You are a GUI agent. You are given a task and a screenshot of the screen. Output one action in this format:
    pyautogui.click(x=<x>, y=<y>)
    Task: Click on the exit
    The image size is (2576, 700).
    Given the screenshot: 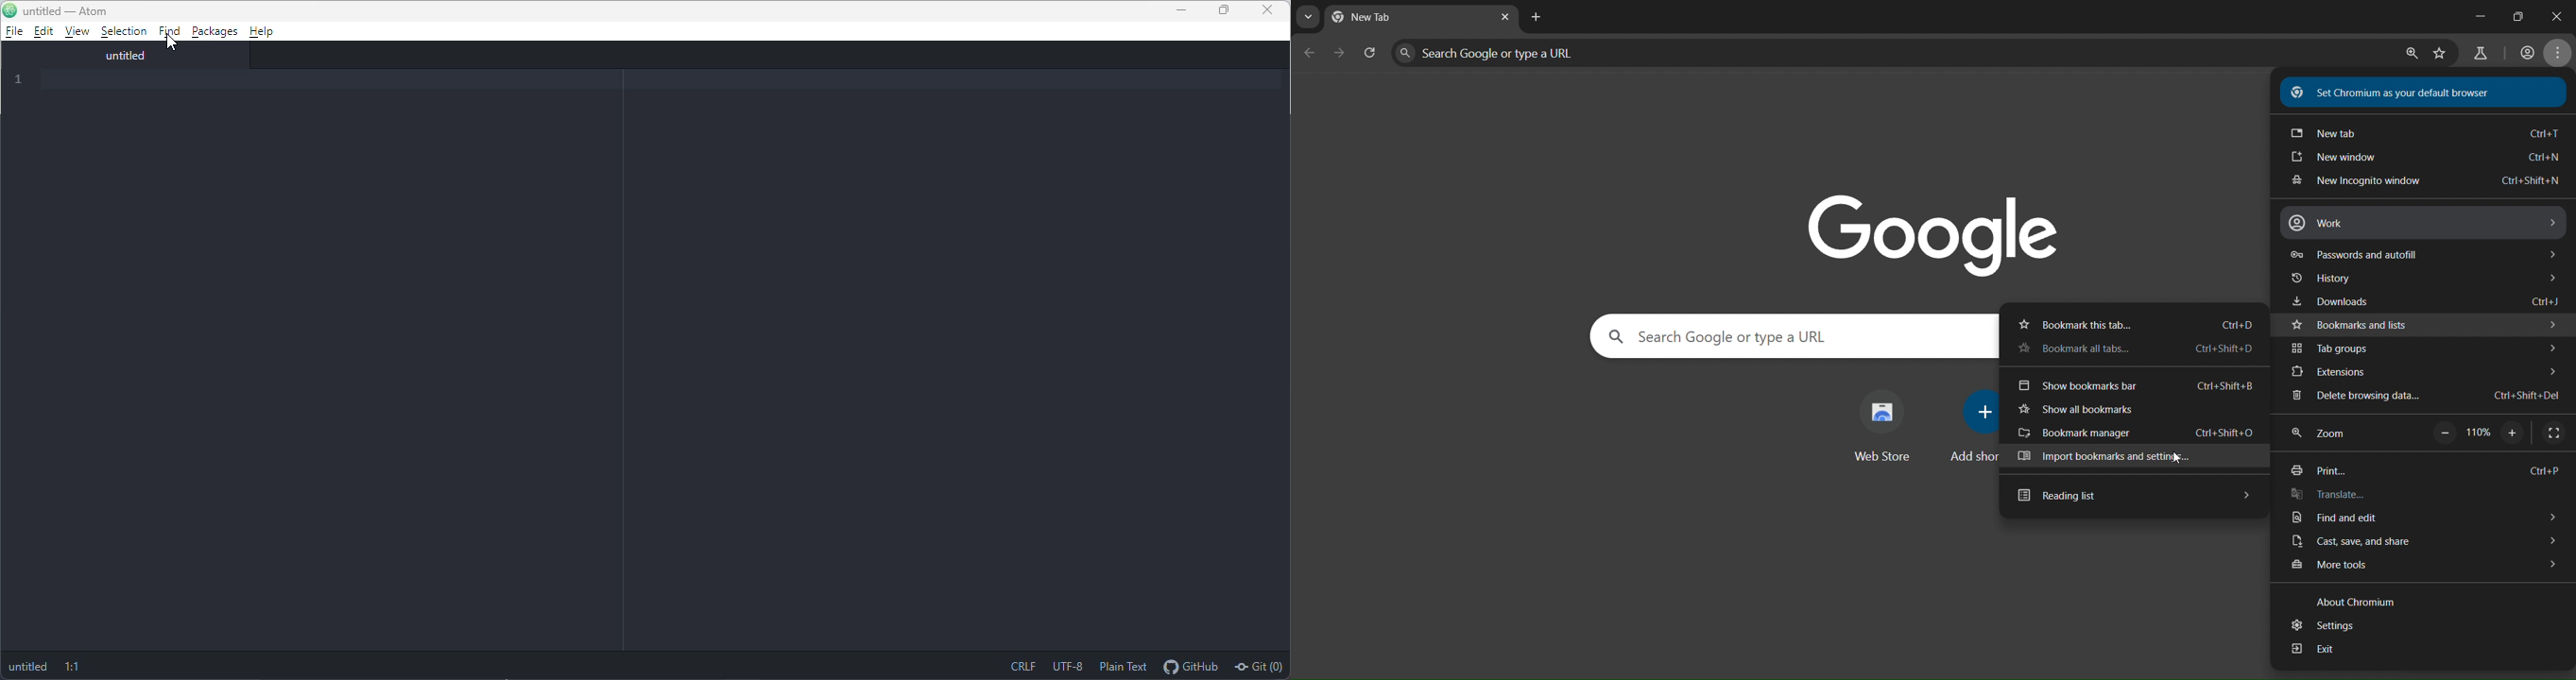 What is the action you would take?
    pyautogui.click(x=2315, y=651)
    